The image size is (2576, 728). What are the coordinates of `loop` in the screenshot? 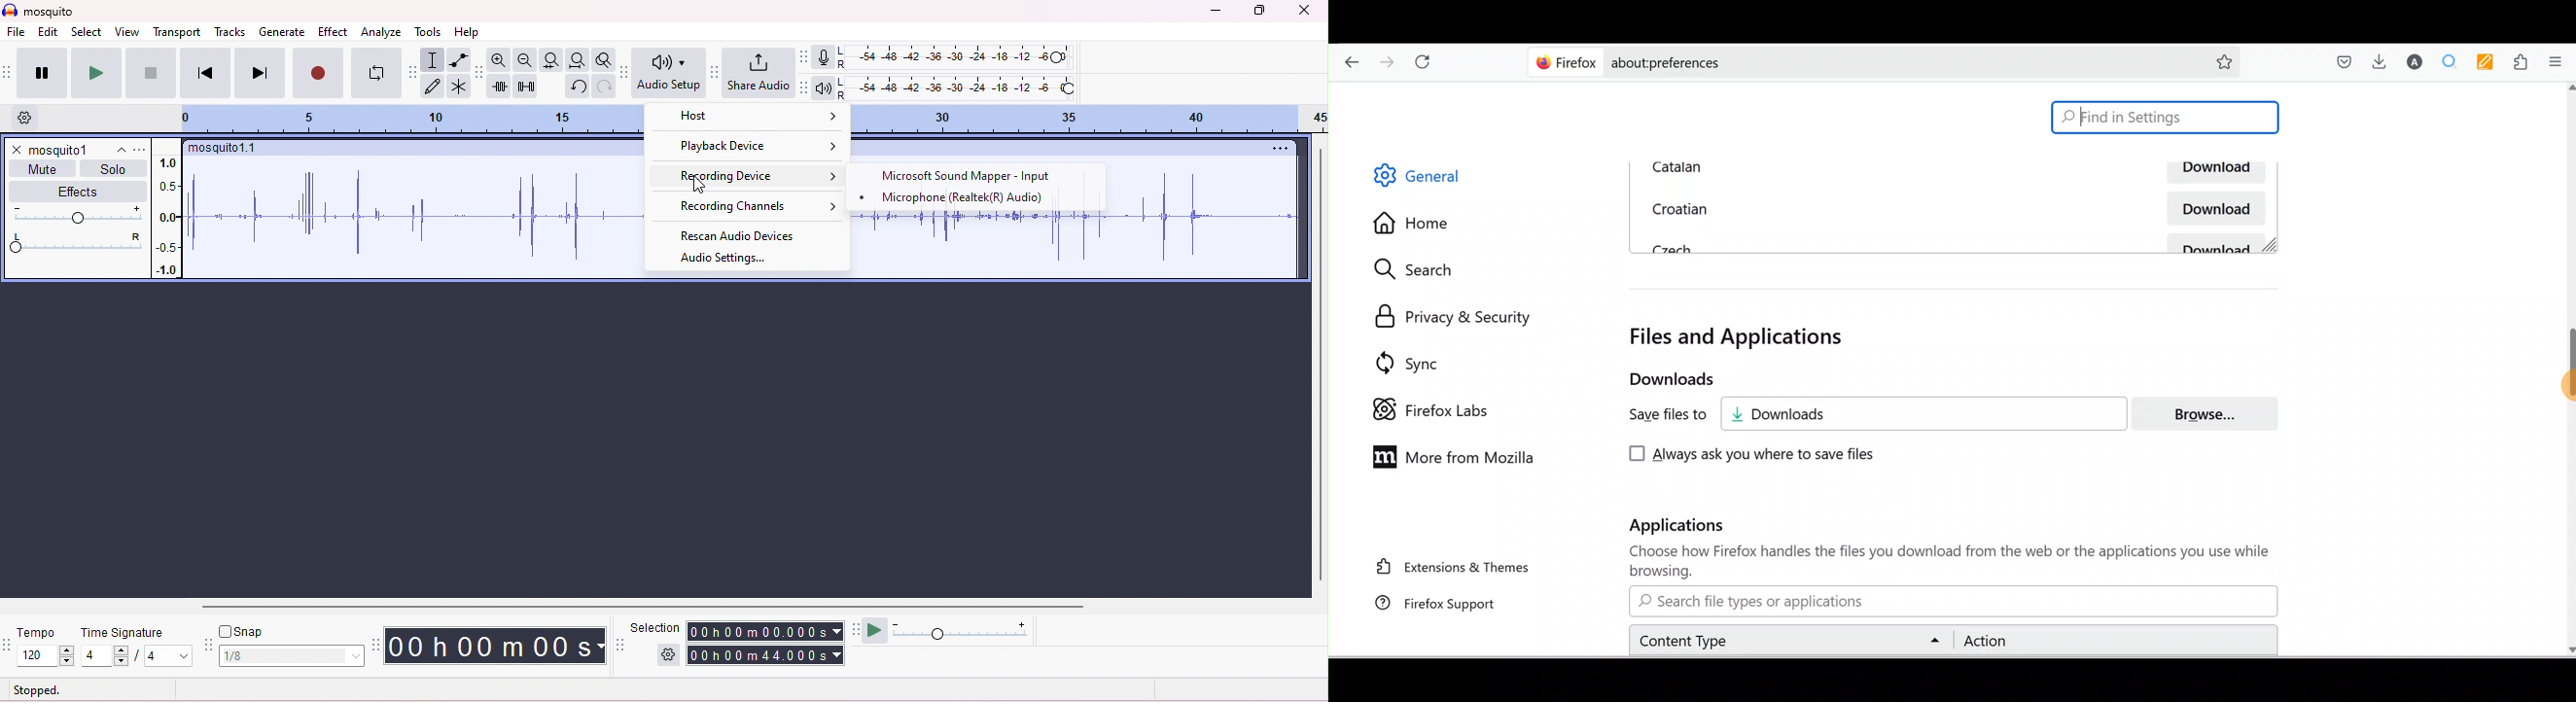 It's located at (375, 73).